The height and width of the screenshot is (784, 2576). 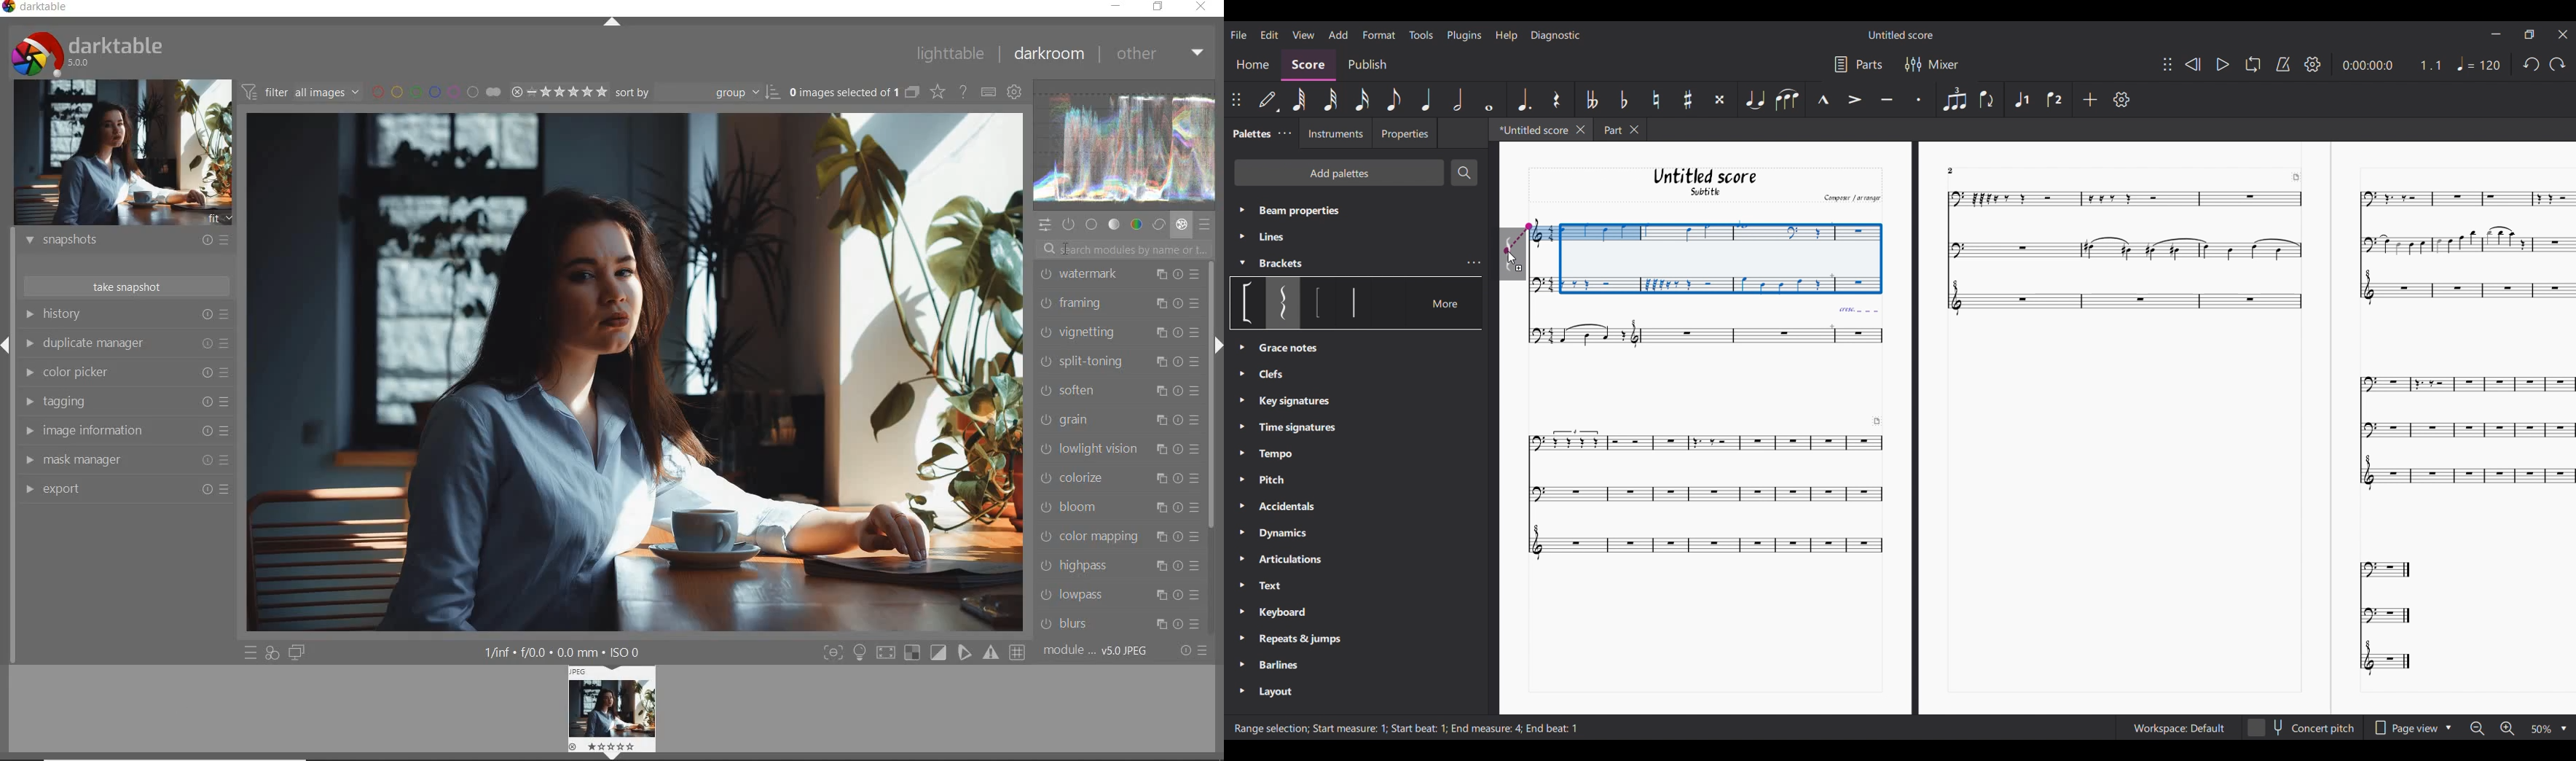 What do you see at coordinates (1293, 586) in the screenshot?
I see `Text` at bounding box center [1293, 586].